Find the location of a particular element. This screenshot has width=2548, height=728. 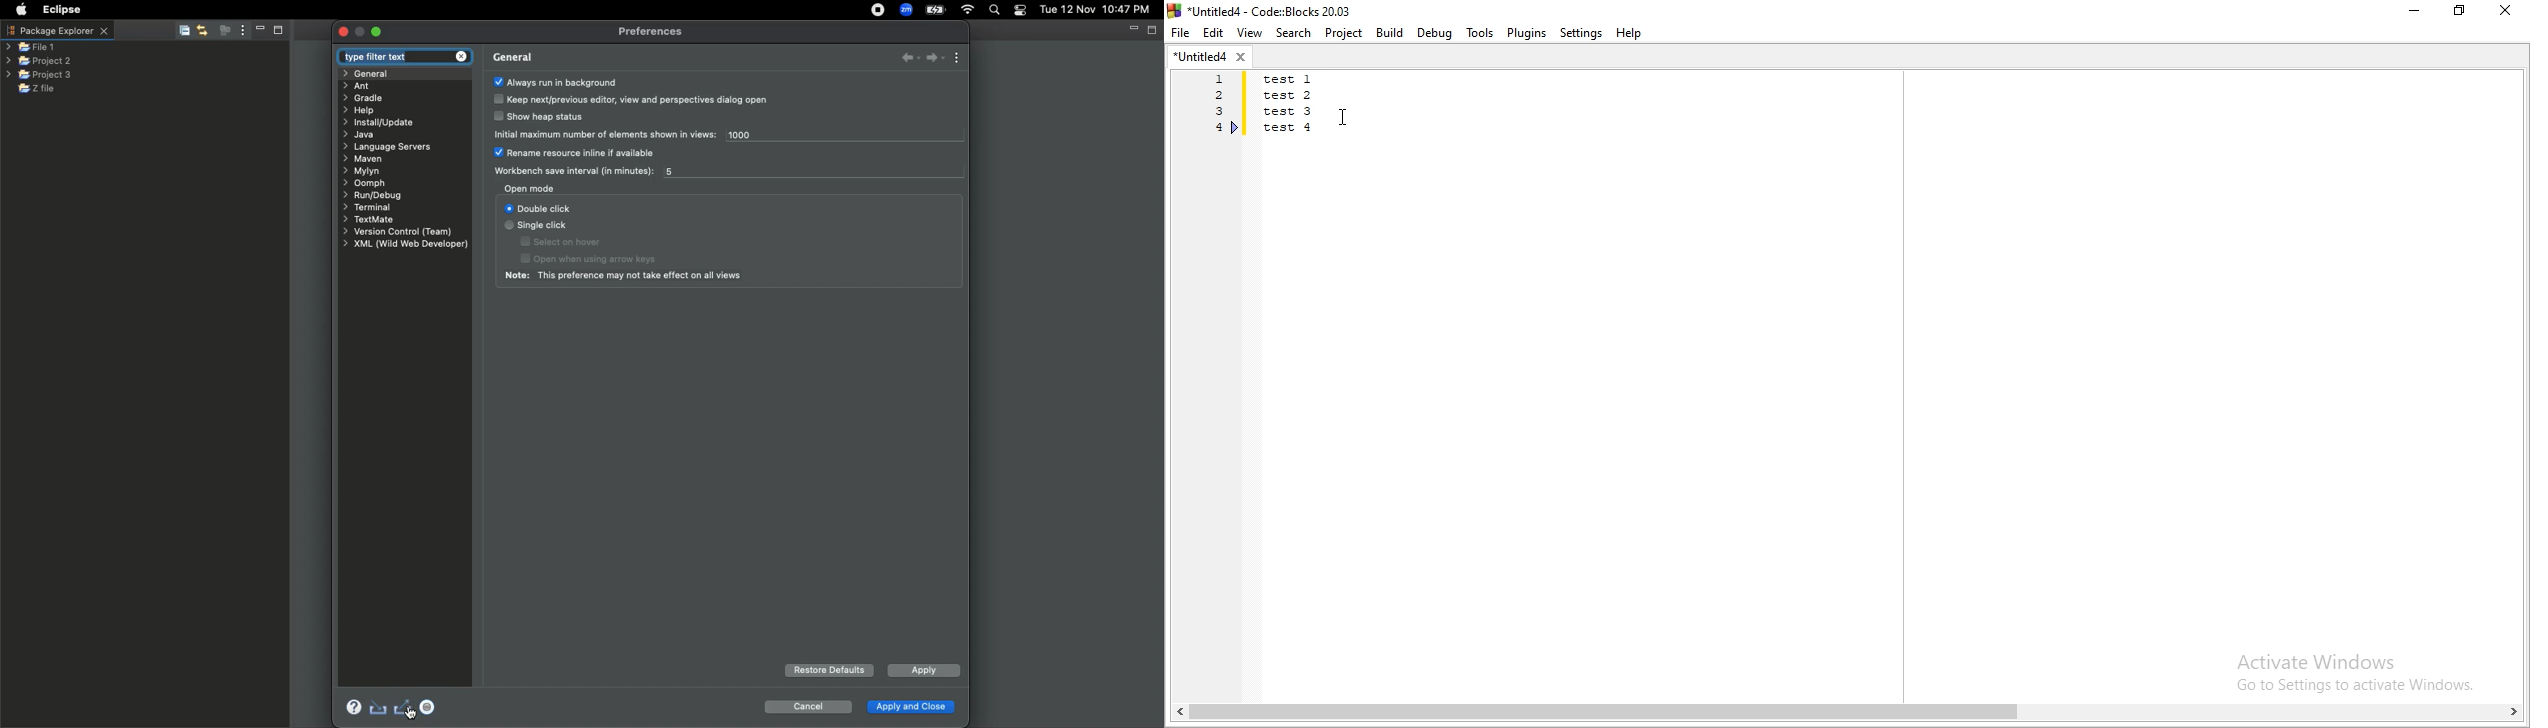

Keep next, previous editor is located at coordinates (633, 99).